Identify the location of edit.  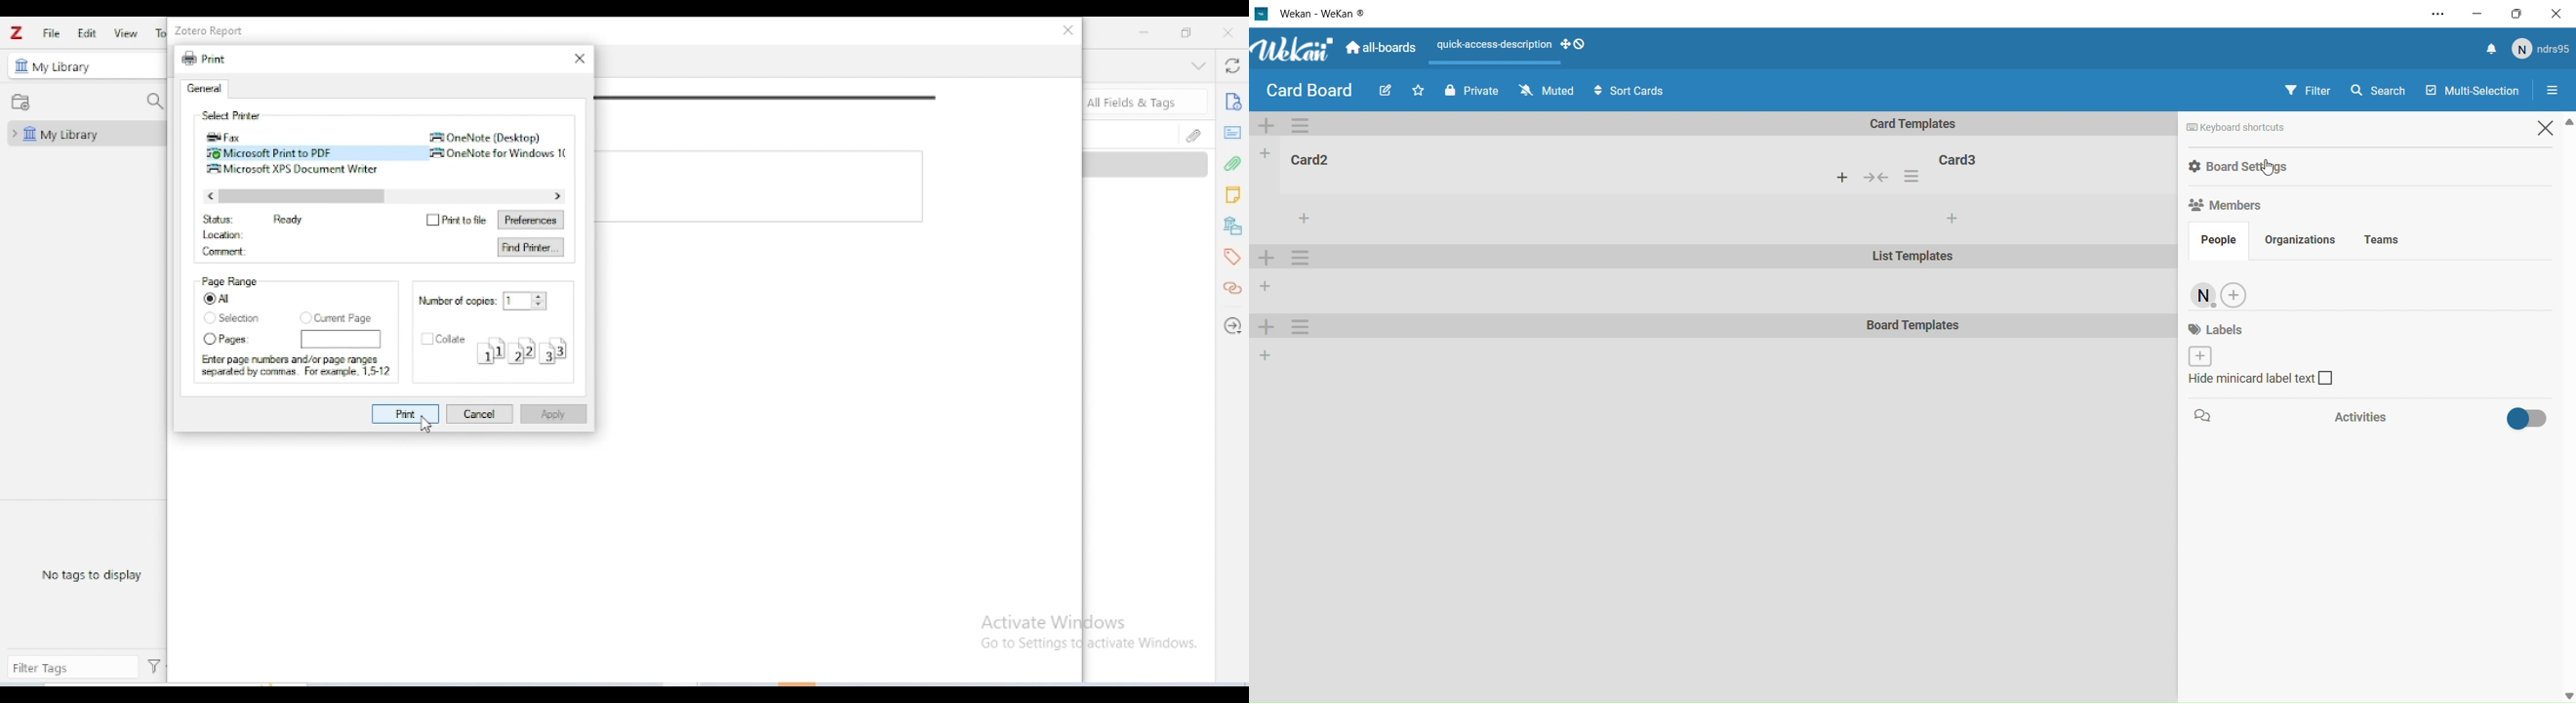
(1383, 93).